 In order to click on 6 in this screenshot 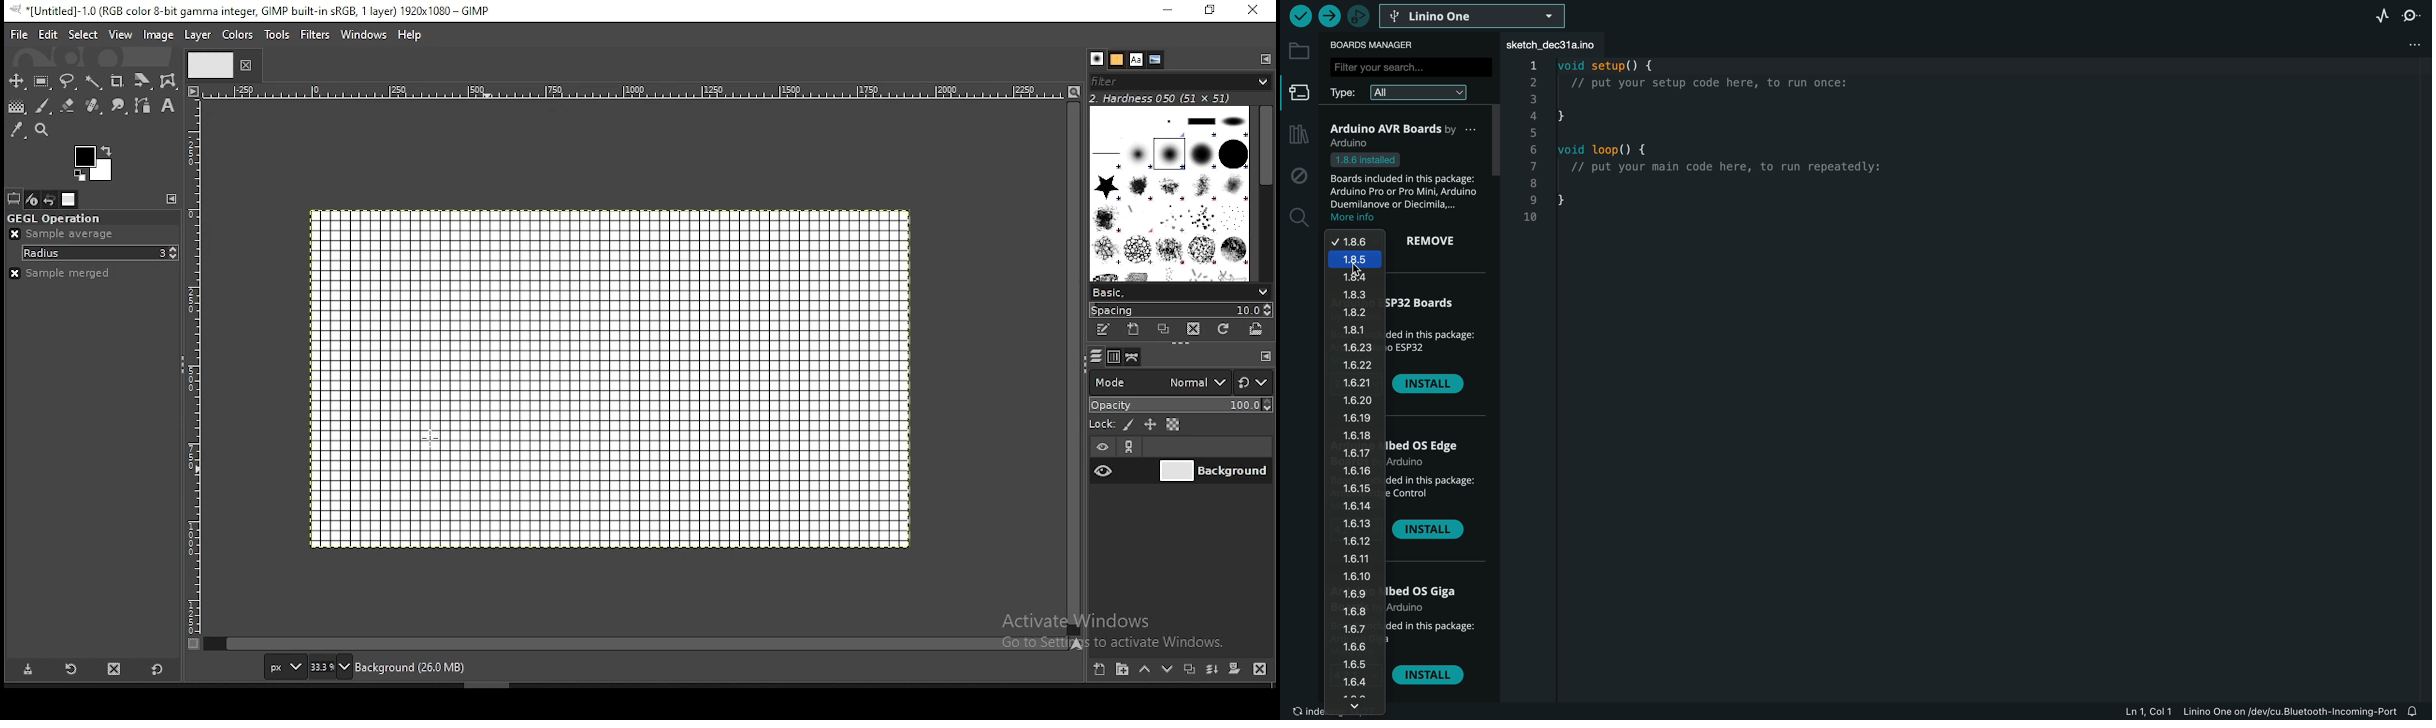, I will do `click(1536, 150)`.